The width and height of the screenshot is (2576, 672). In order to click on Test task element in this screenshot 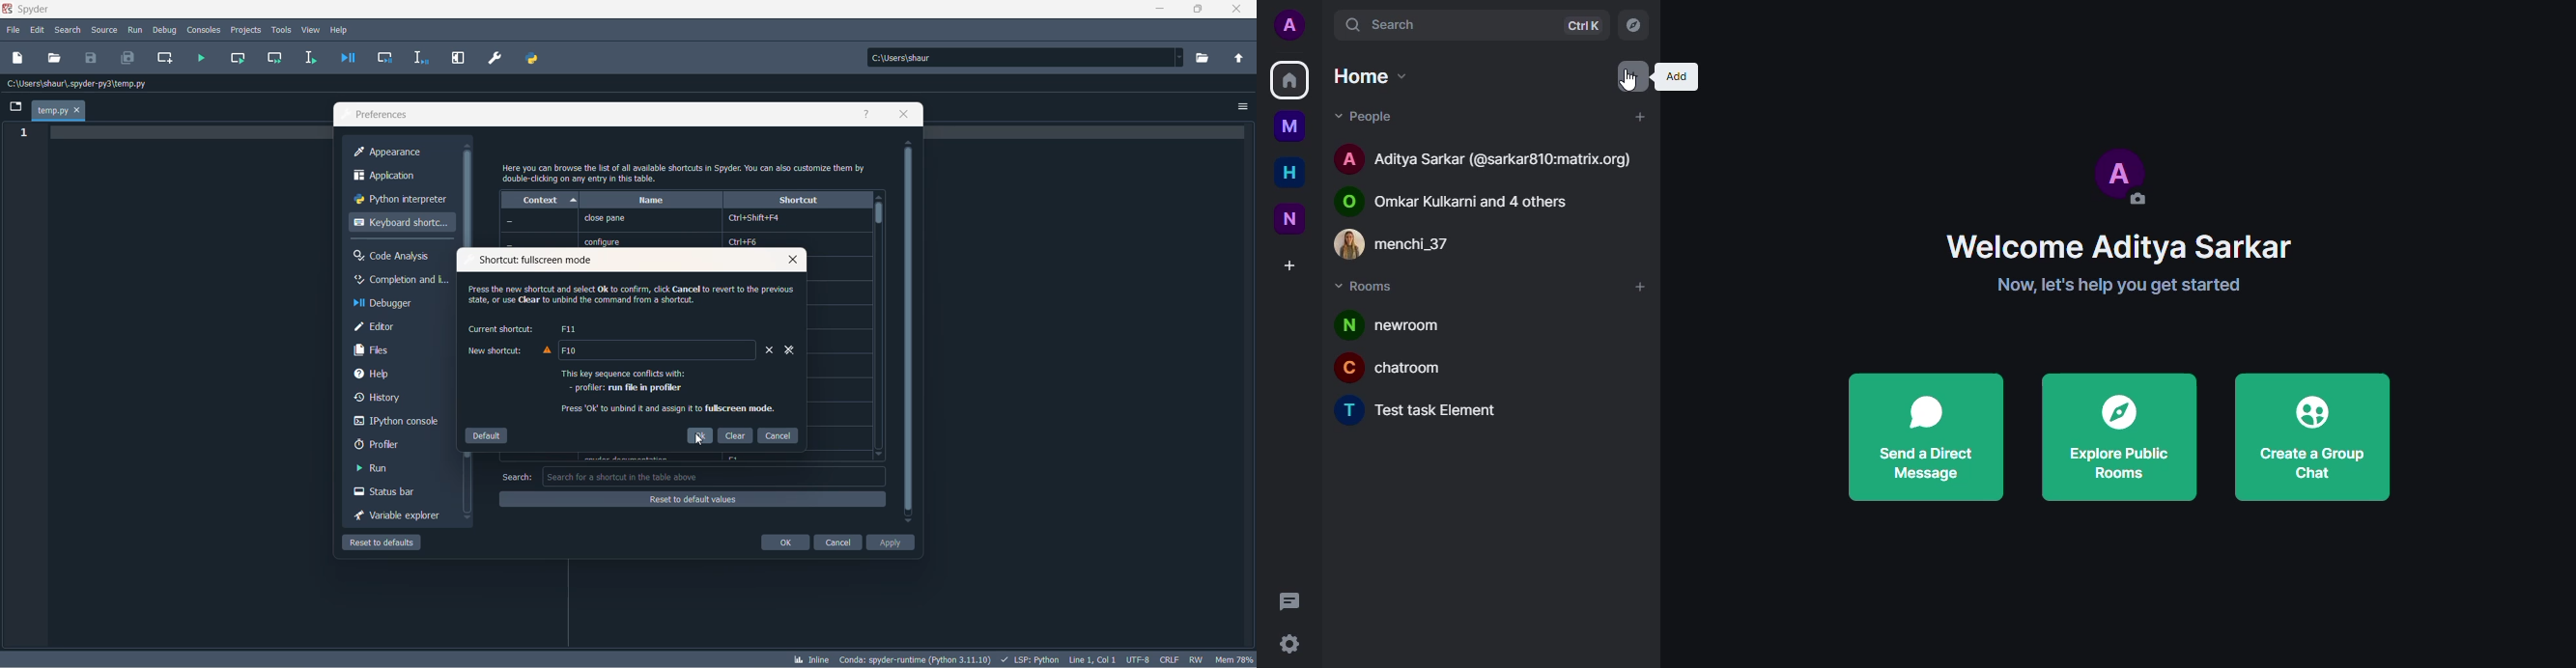, I will do `click(1426, 412)`.